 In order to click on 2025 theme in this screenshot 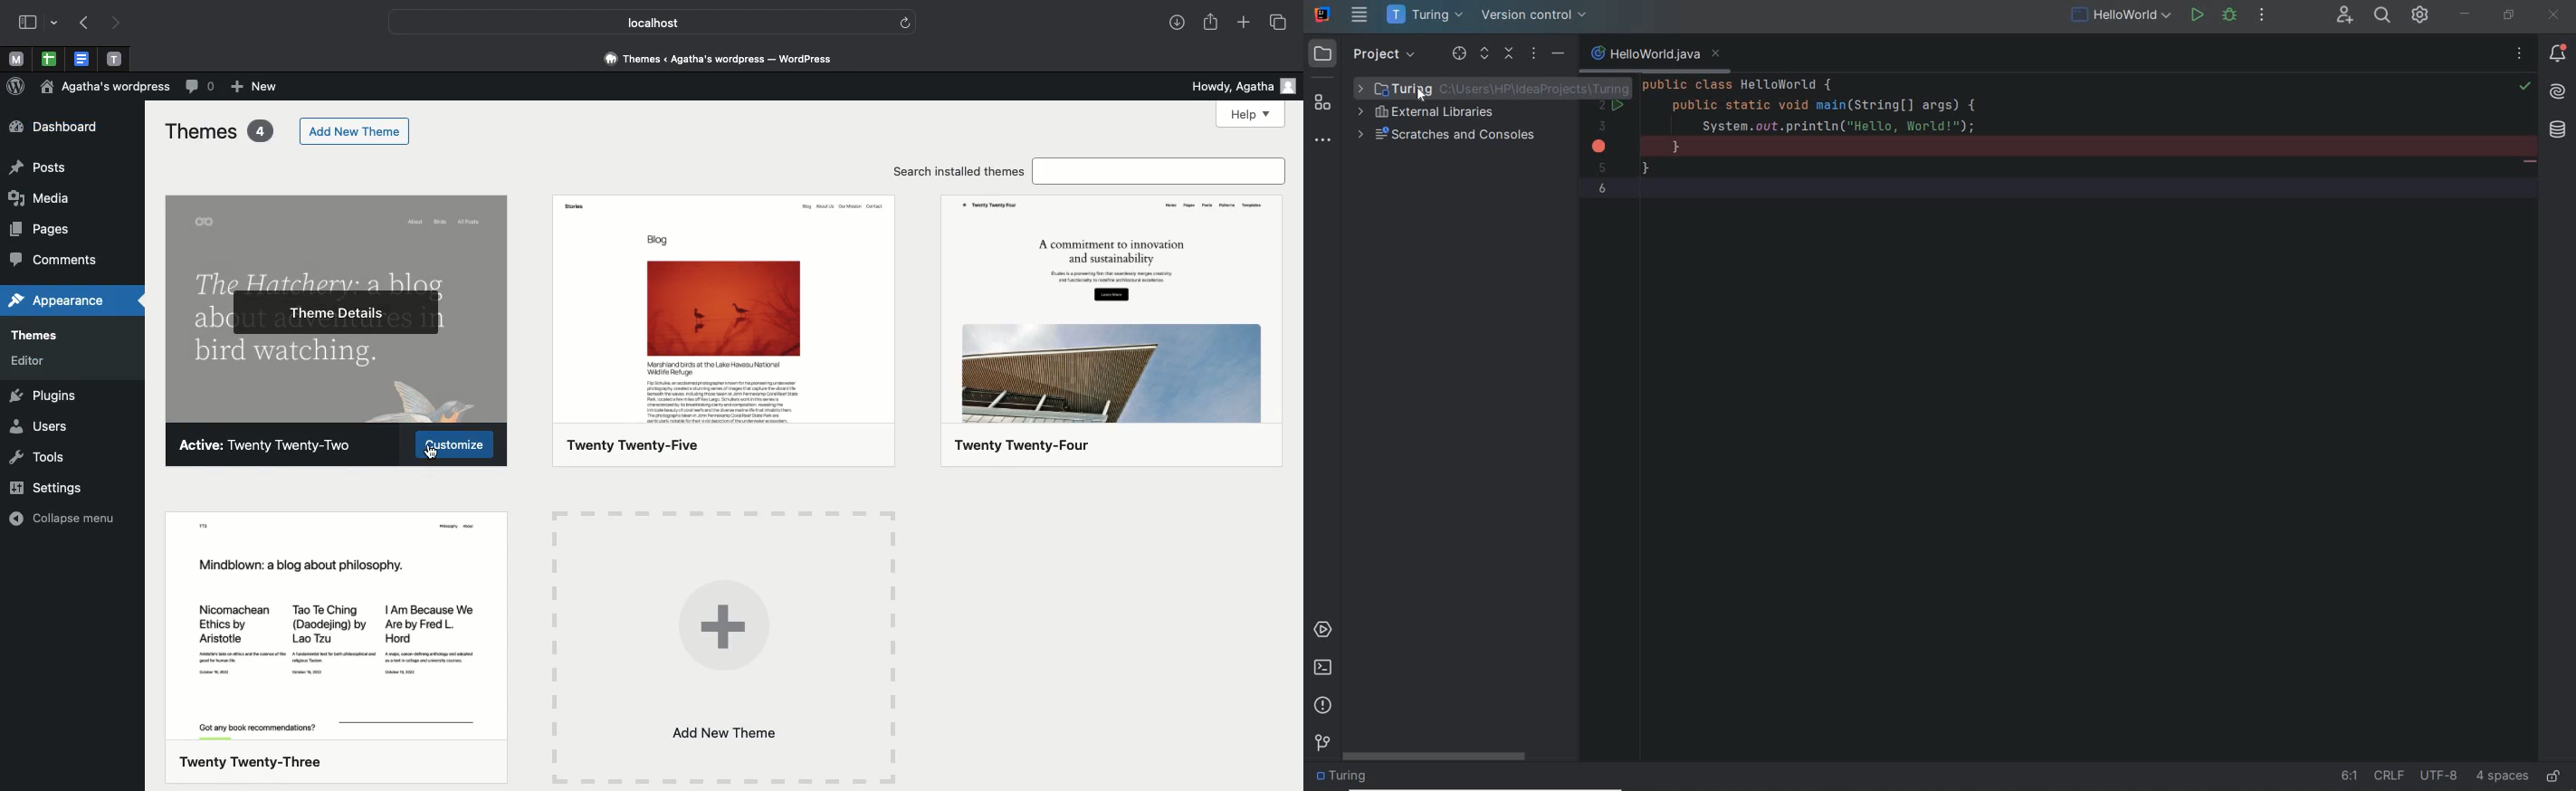, I will do `click(730, 335)`.